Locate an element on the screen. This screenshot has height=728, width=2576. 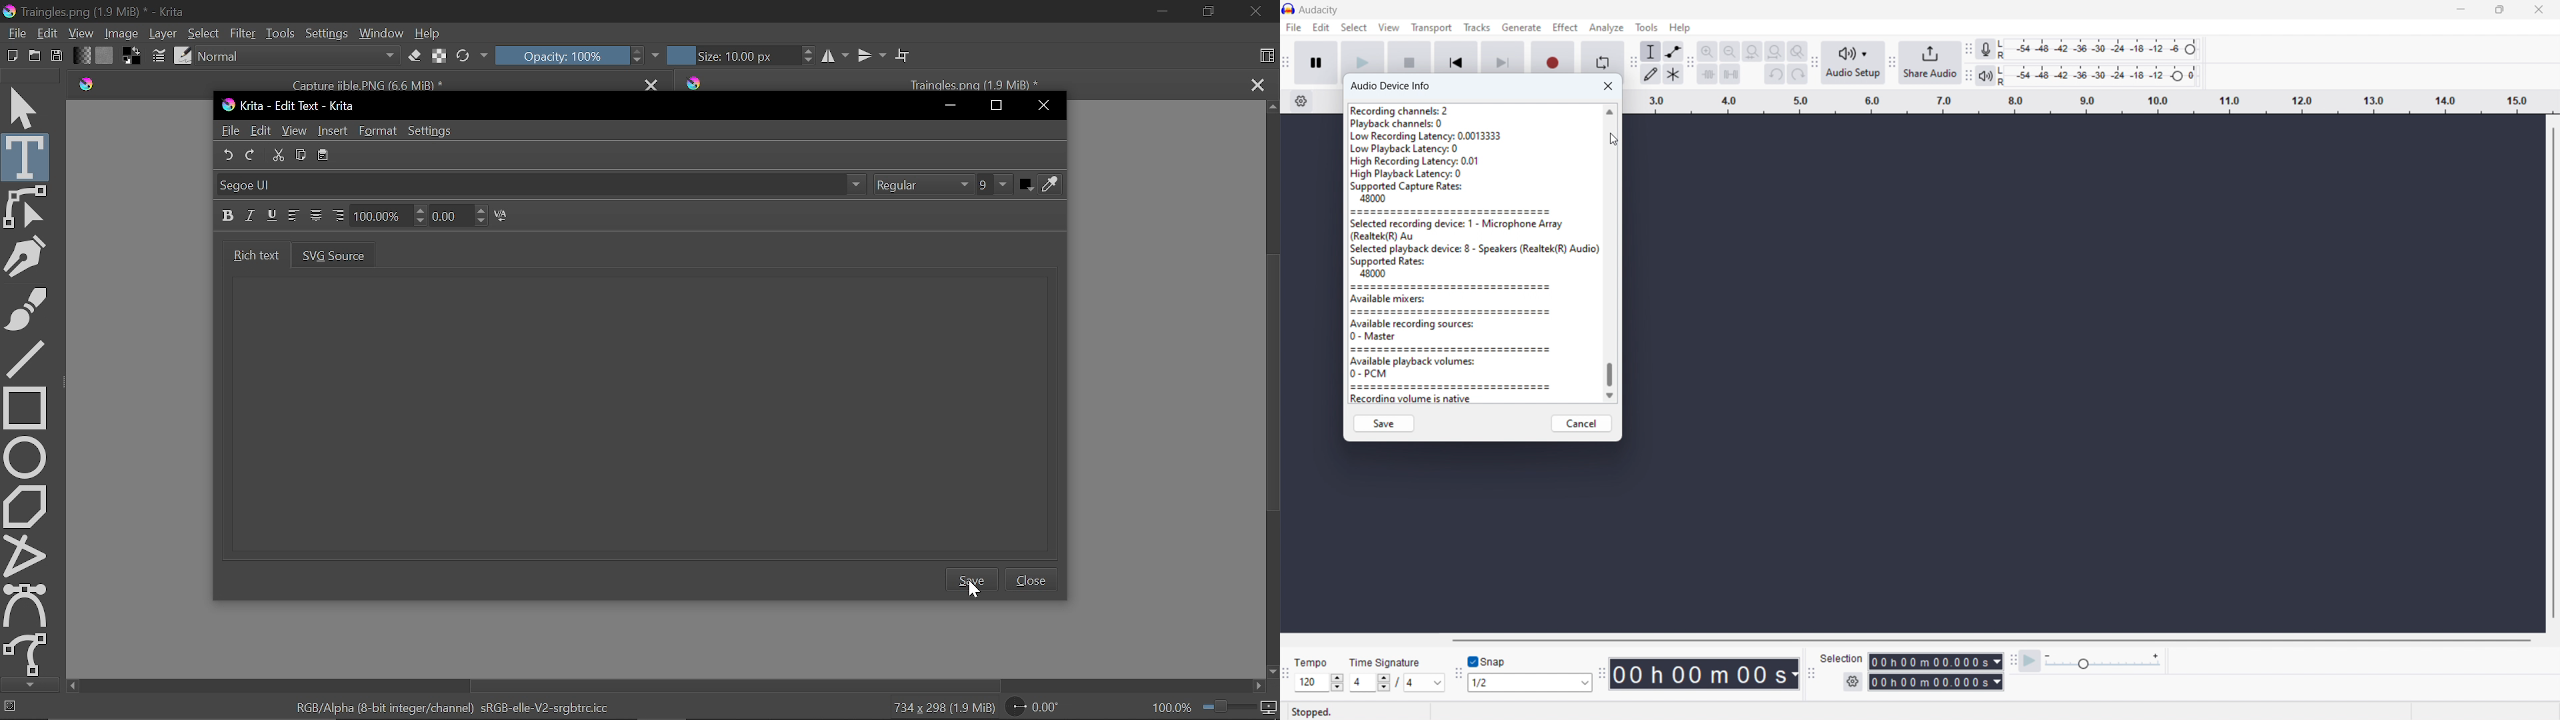
Redo is located at coordinates (250, 157).